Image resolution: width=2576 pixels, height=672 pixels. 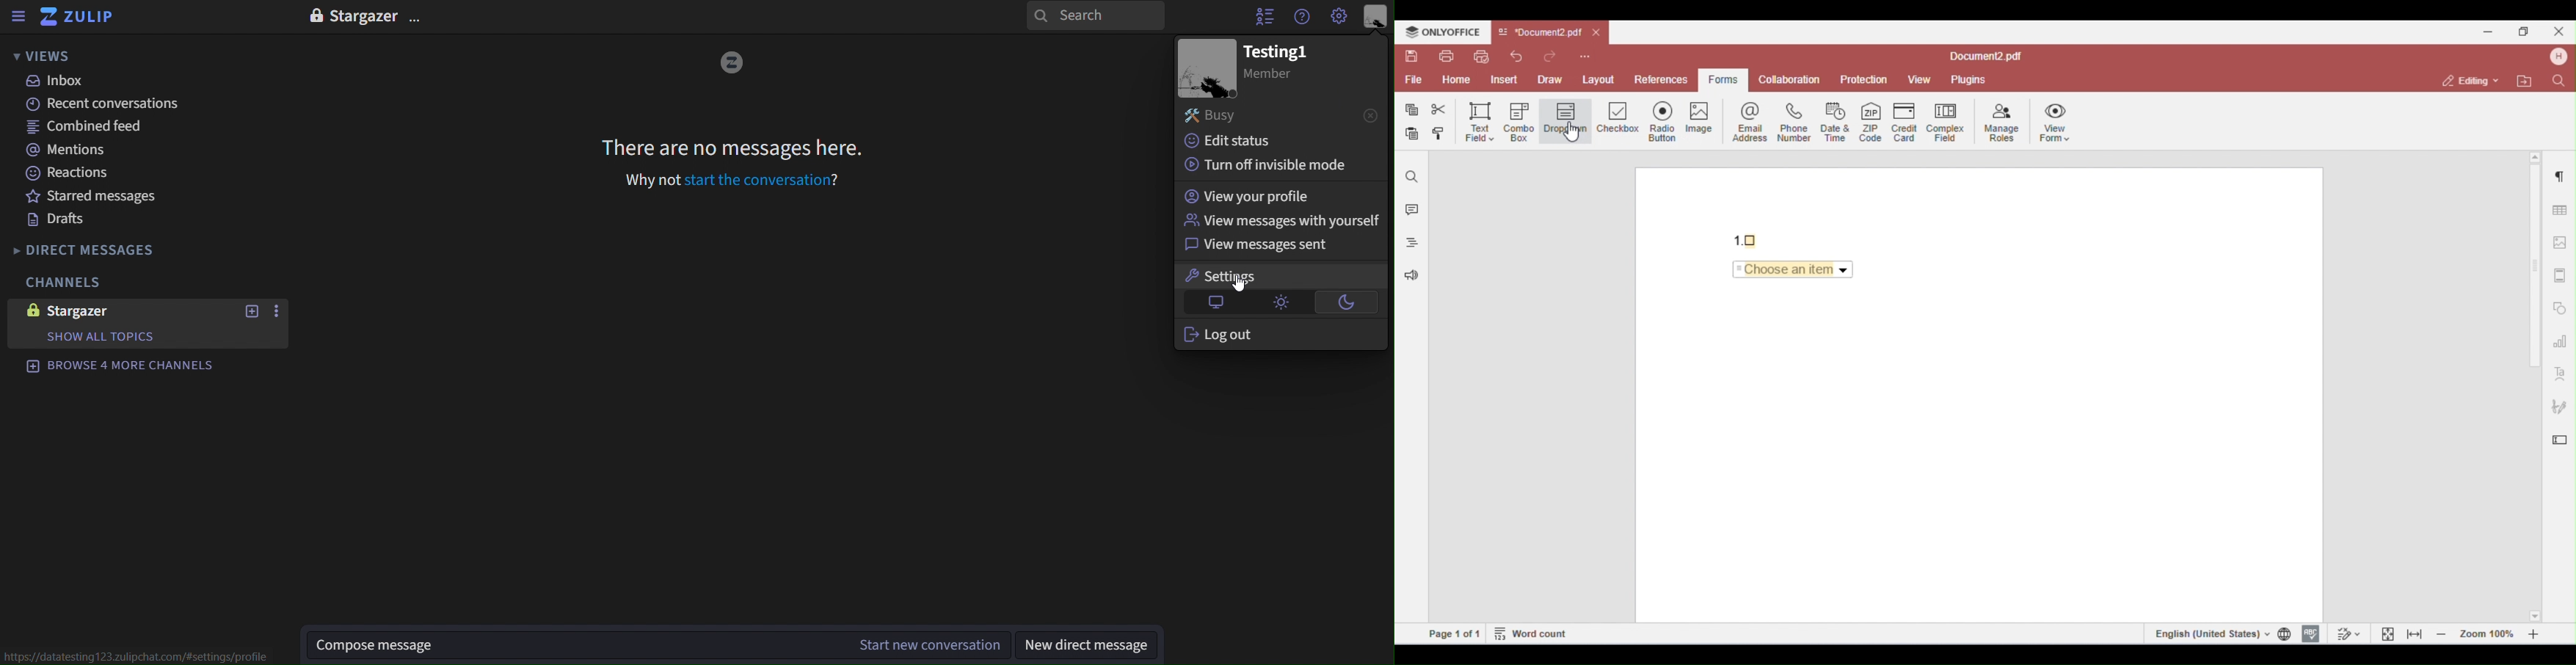 What do you see at coordinates (115, 336) in the screenshot?
I see `show all topics` at bounding box center [115, 336].